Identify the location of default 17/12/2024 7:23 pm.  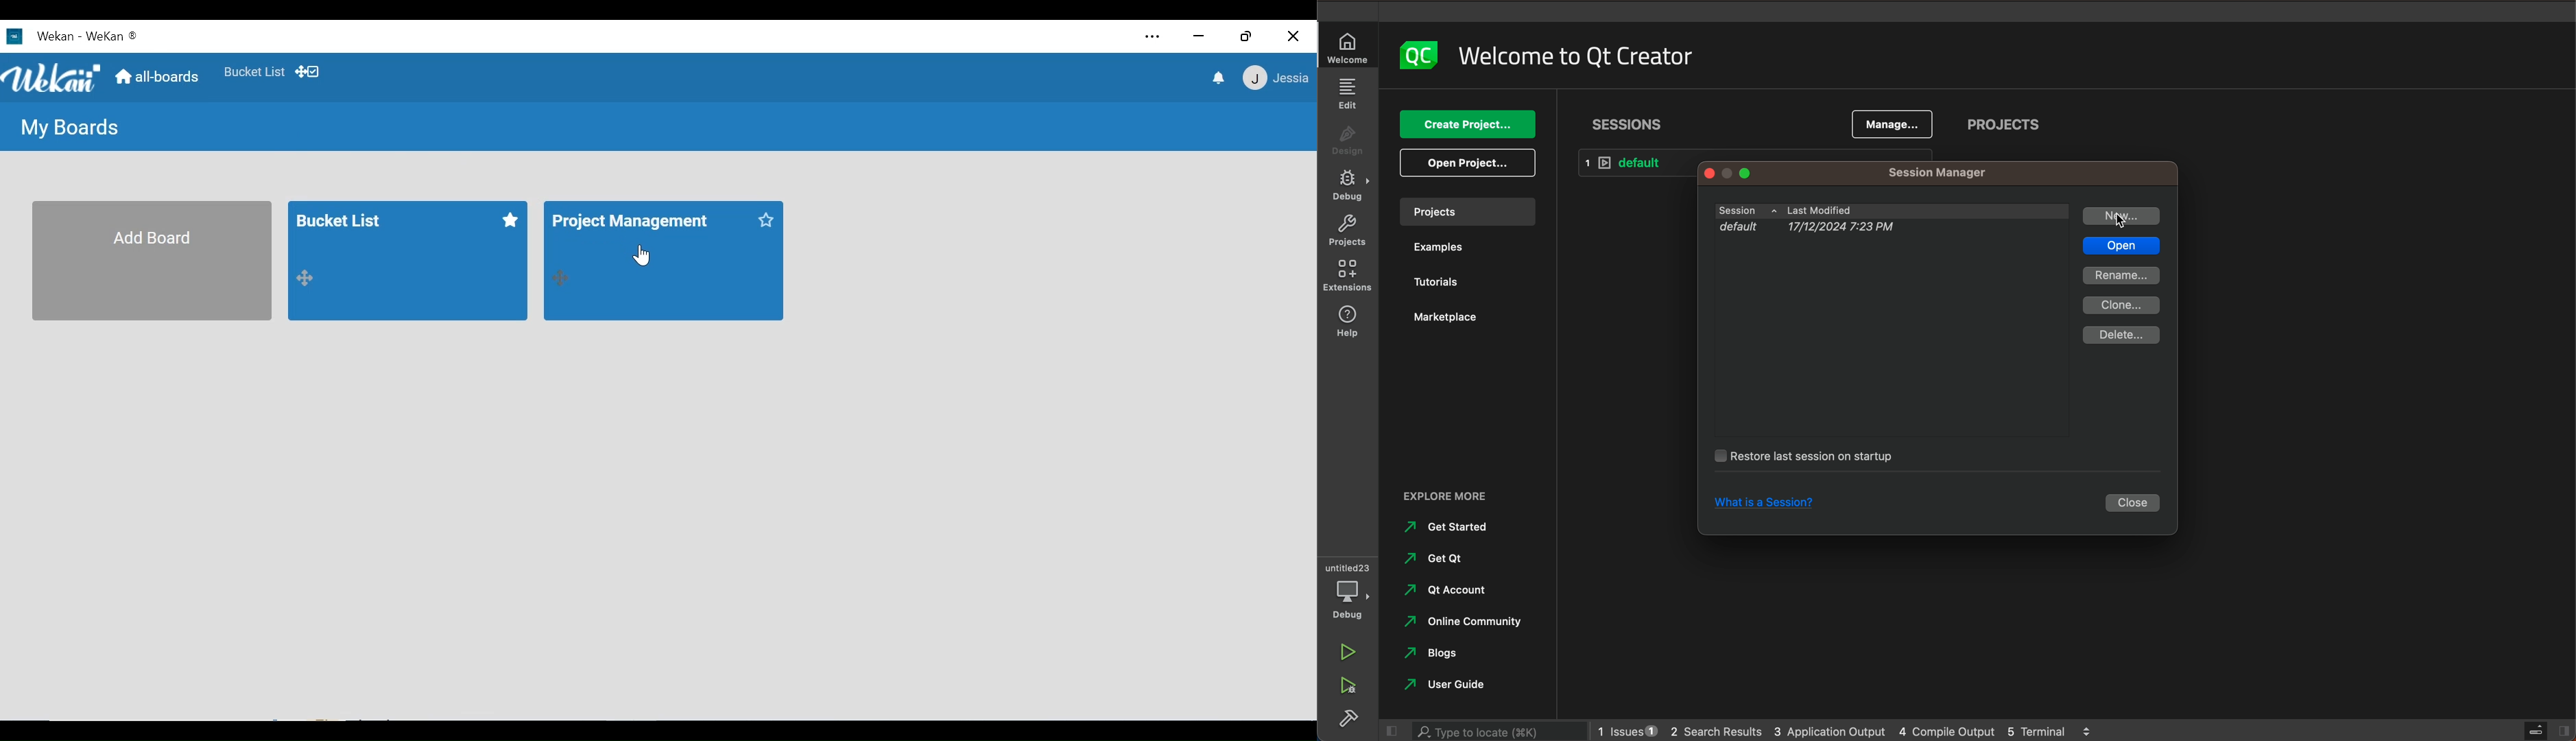
(1884, 230).